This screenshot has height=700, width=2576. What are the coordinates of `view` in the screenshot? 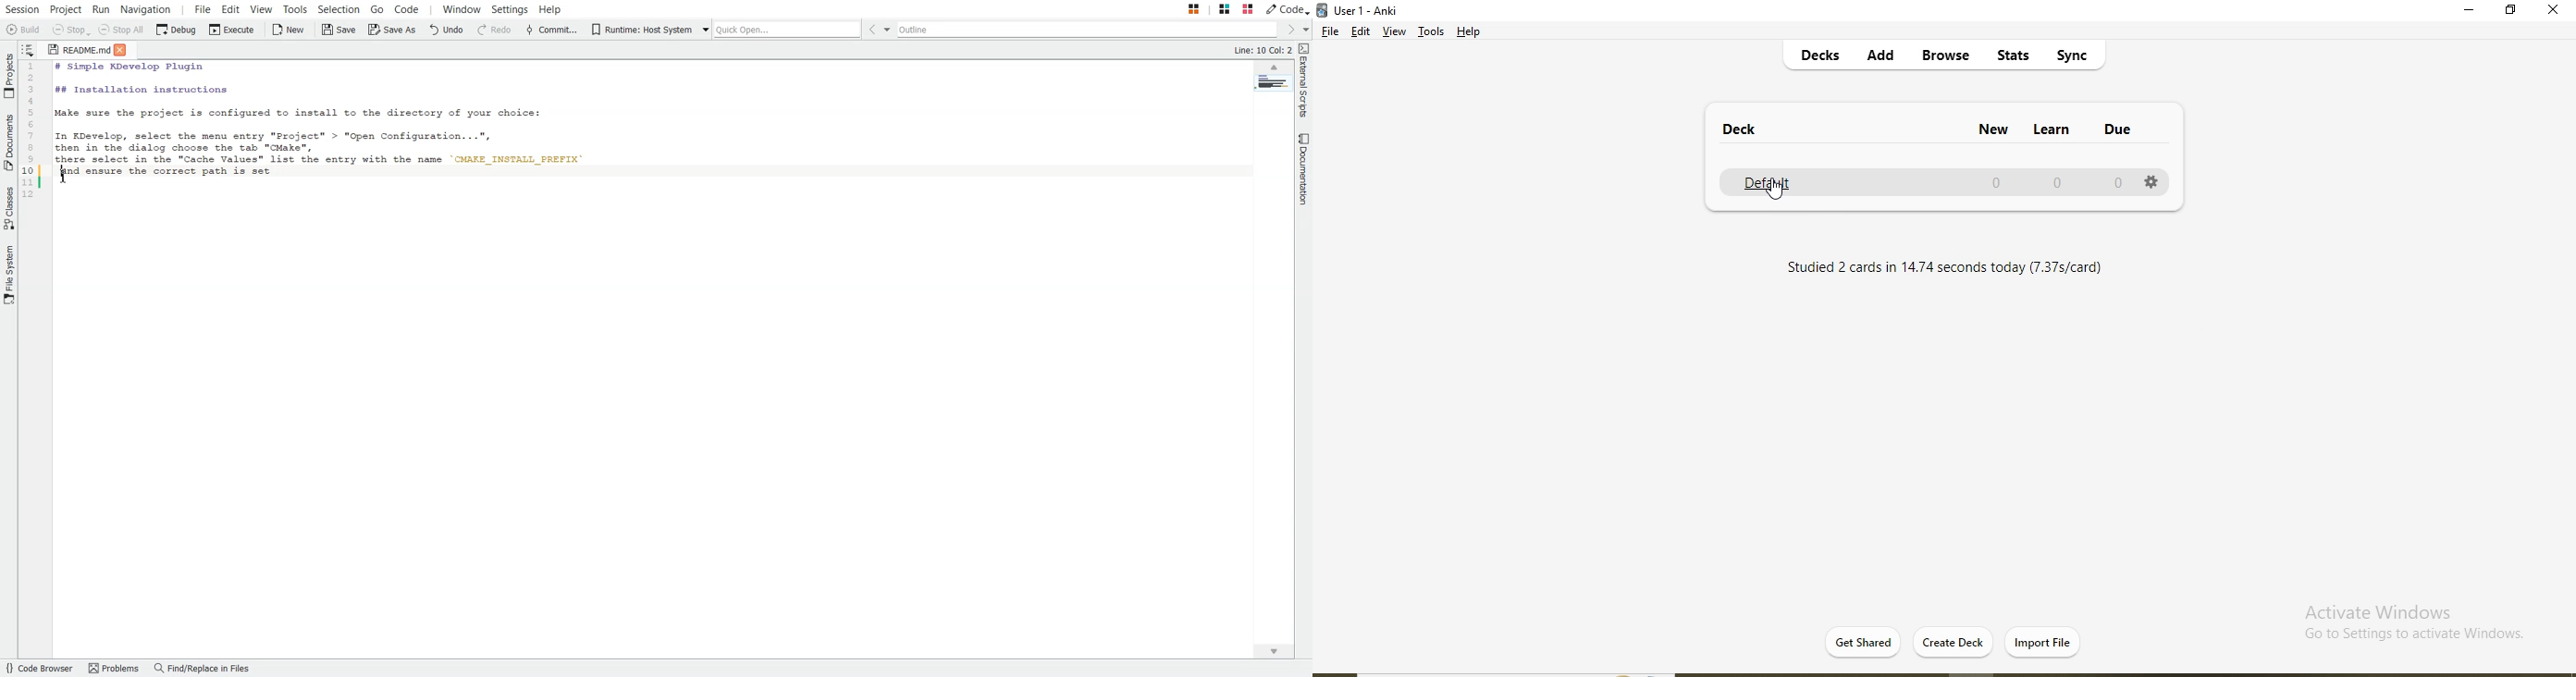 It's located at (1394, 33).